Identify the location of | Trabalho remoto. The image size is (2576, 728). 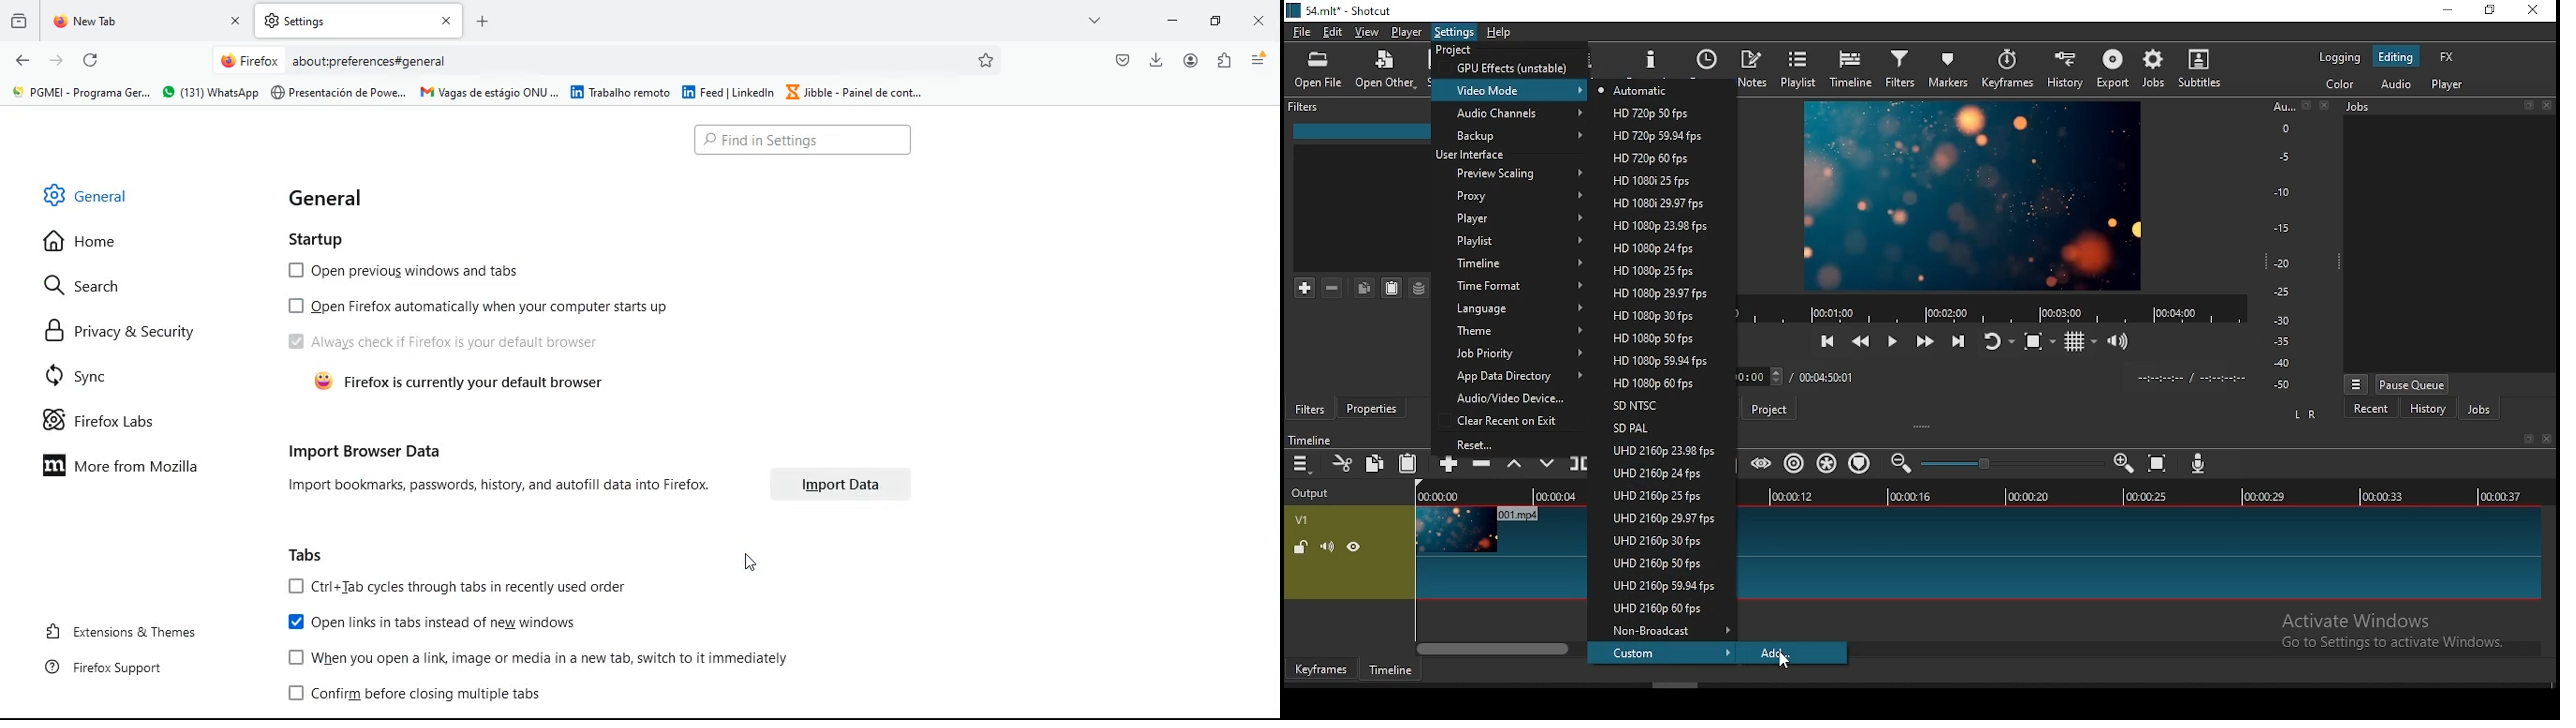
(621, 92).